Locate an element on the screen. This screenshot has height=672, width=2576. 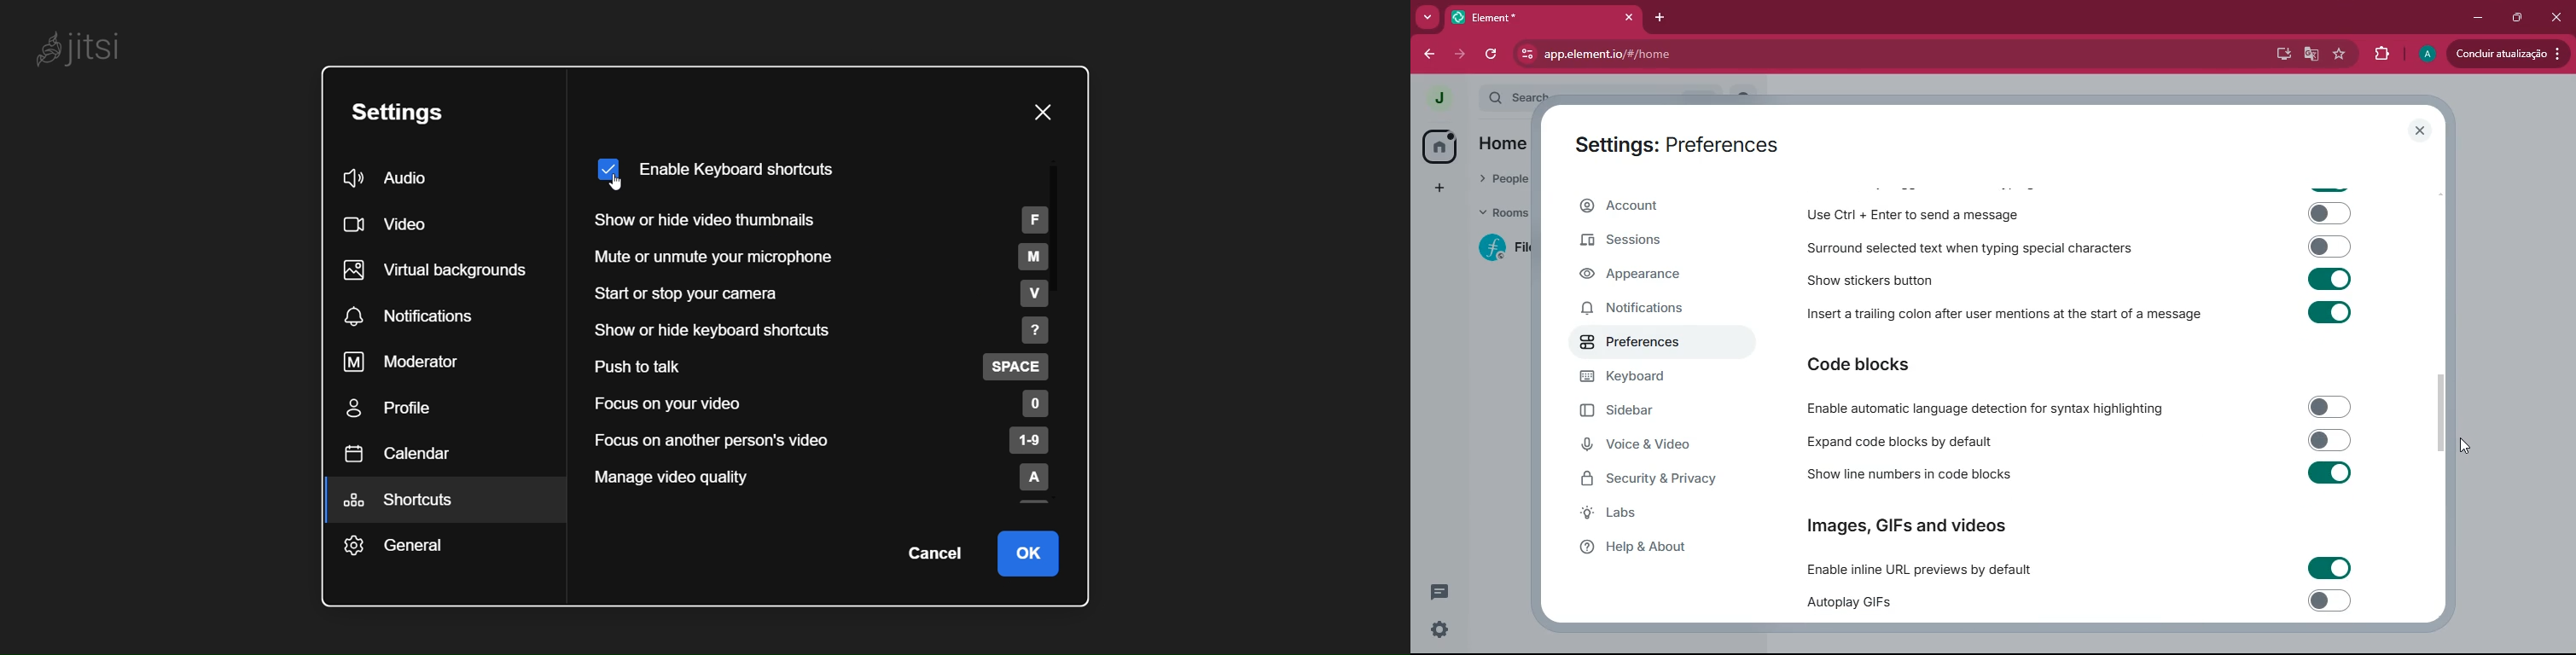
voice & video is located at coordinates (1650, 447).